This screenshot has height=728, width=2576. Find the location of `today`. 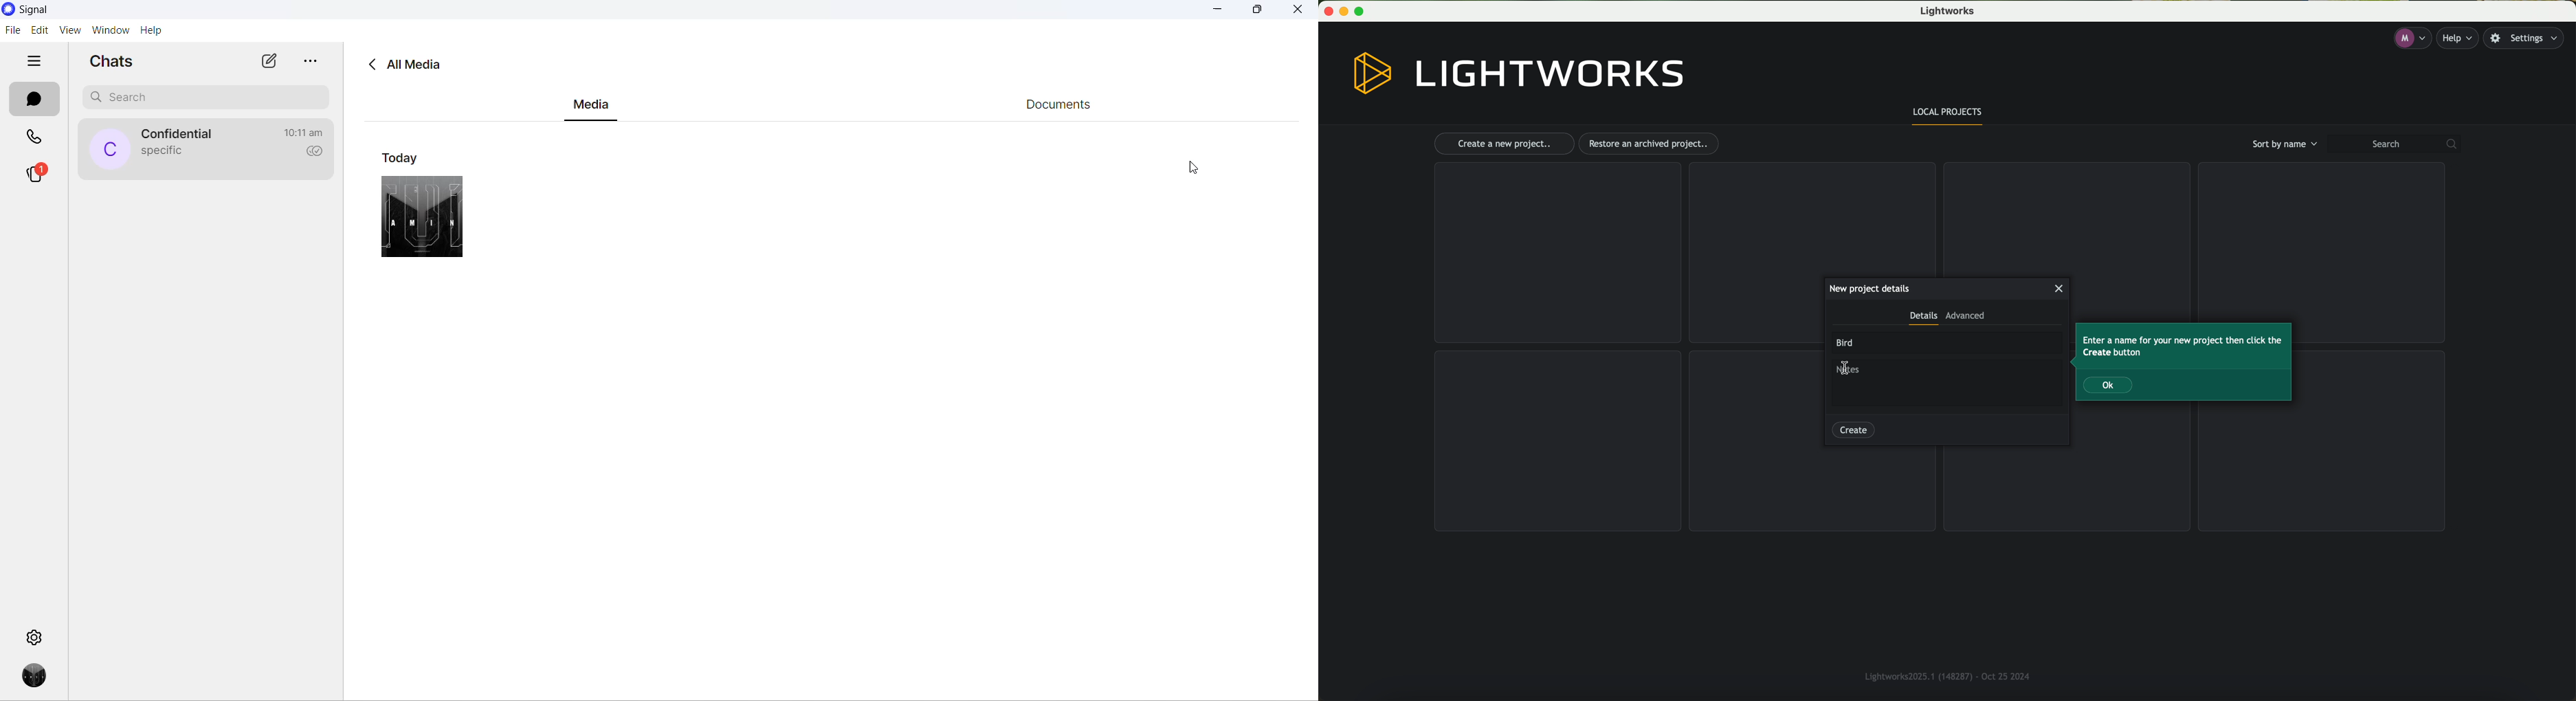

today is located at coordinates (404, 157).